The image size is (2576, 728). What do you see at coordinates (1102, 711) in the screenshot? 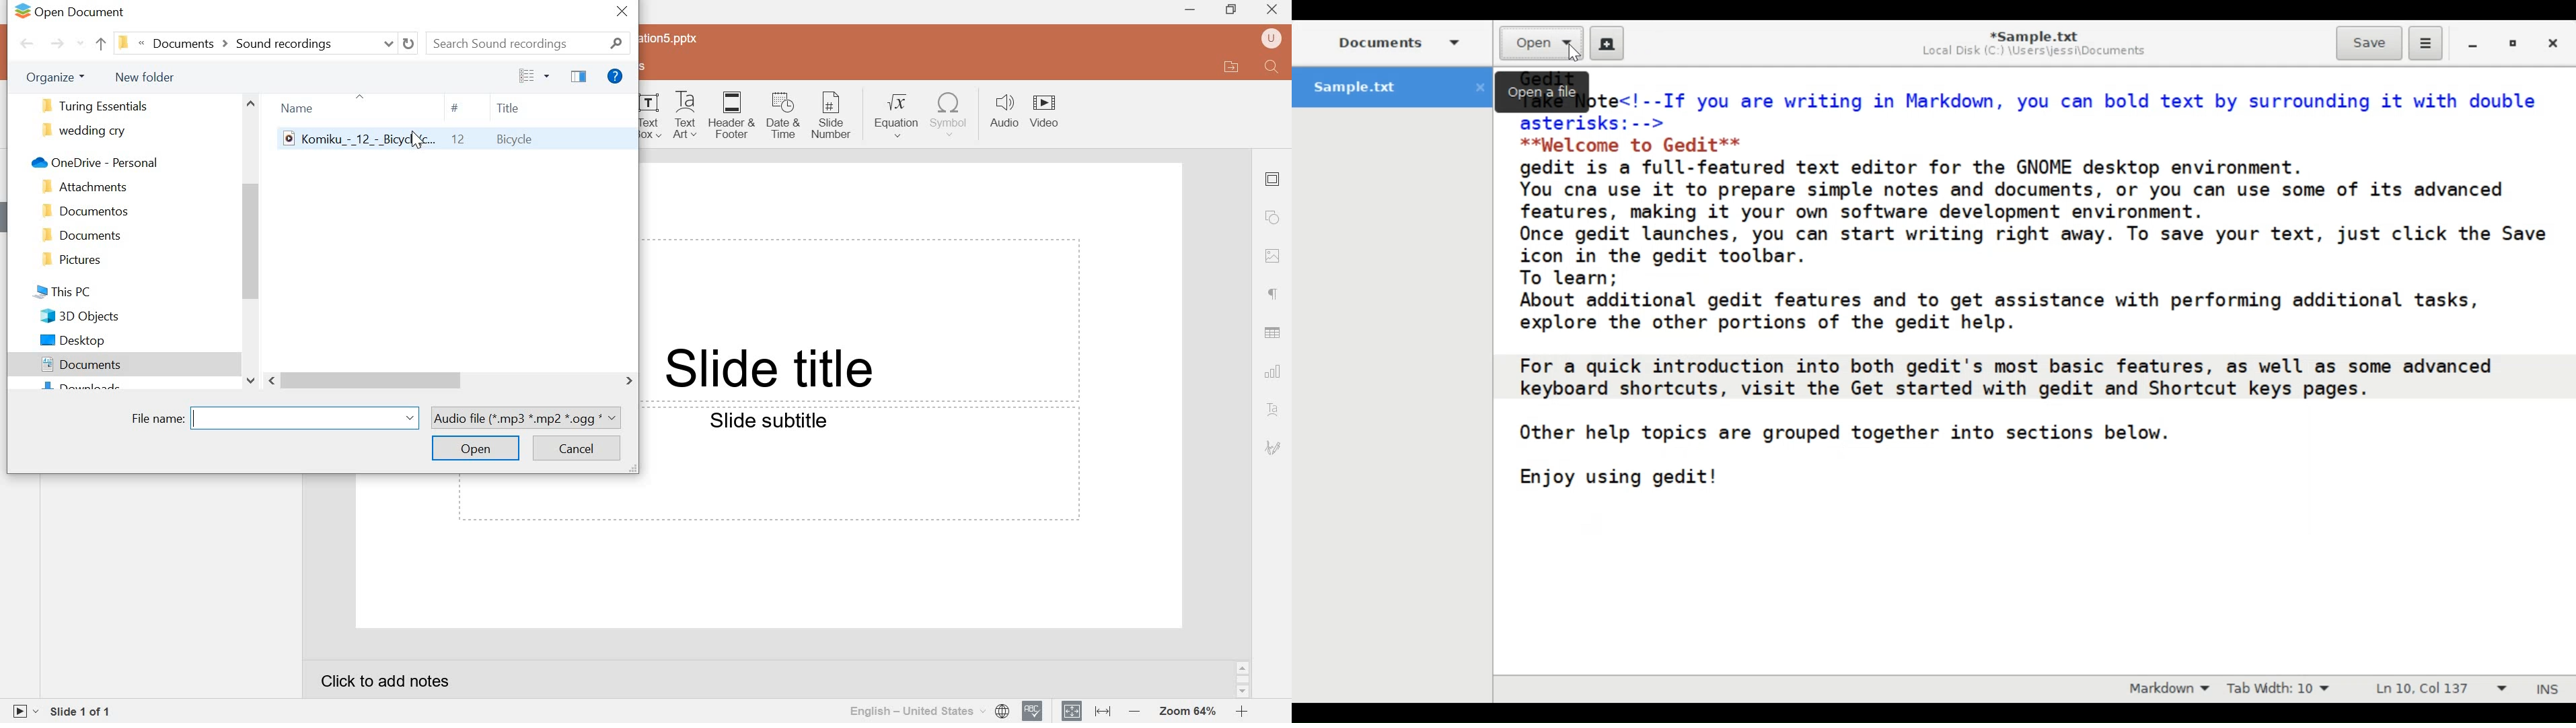
I see `Fit to width` at bounding box center [1102, 711].